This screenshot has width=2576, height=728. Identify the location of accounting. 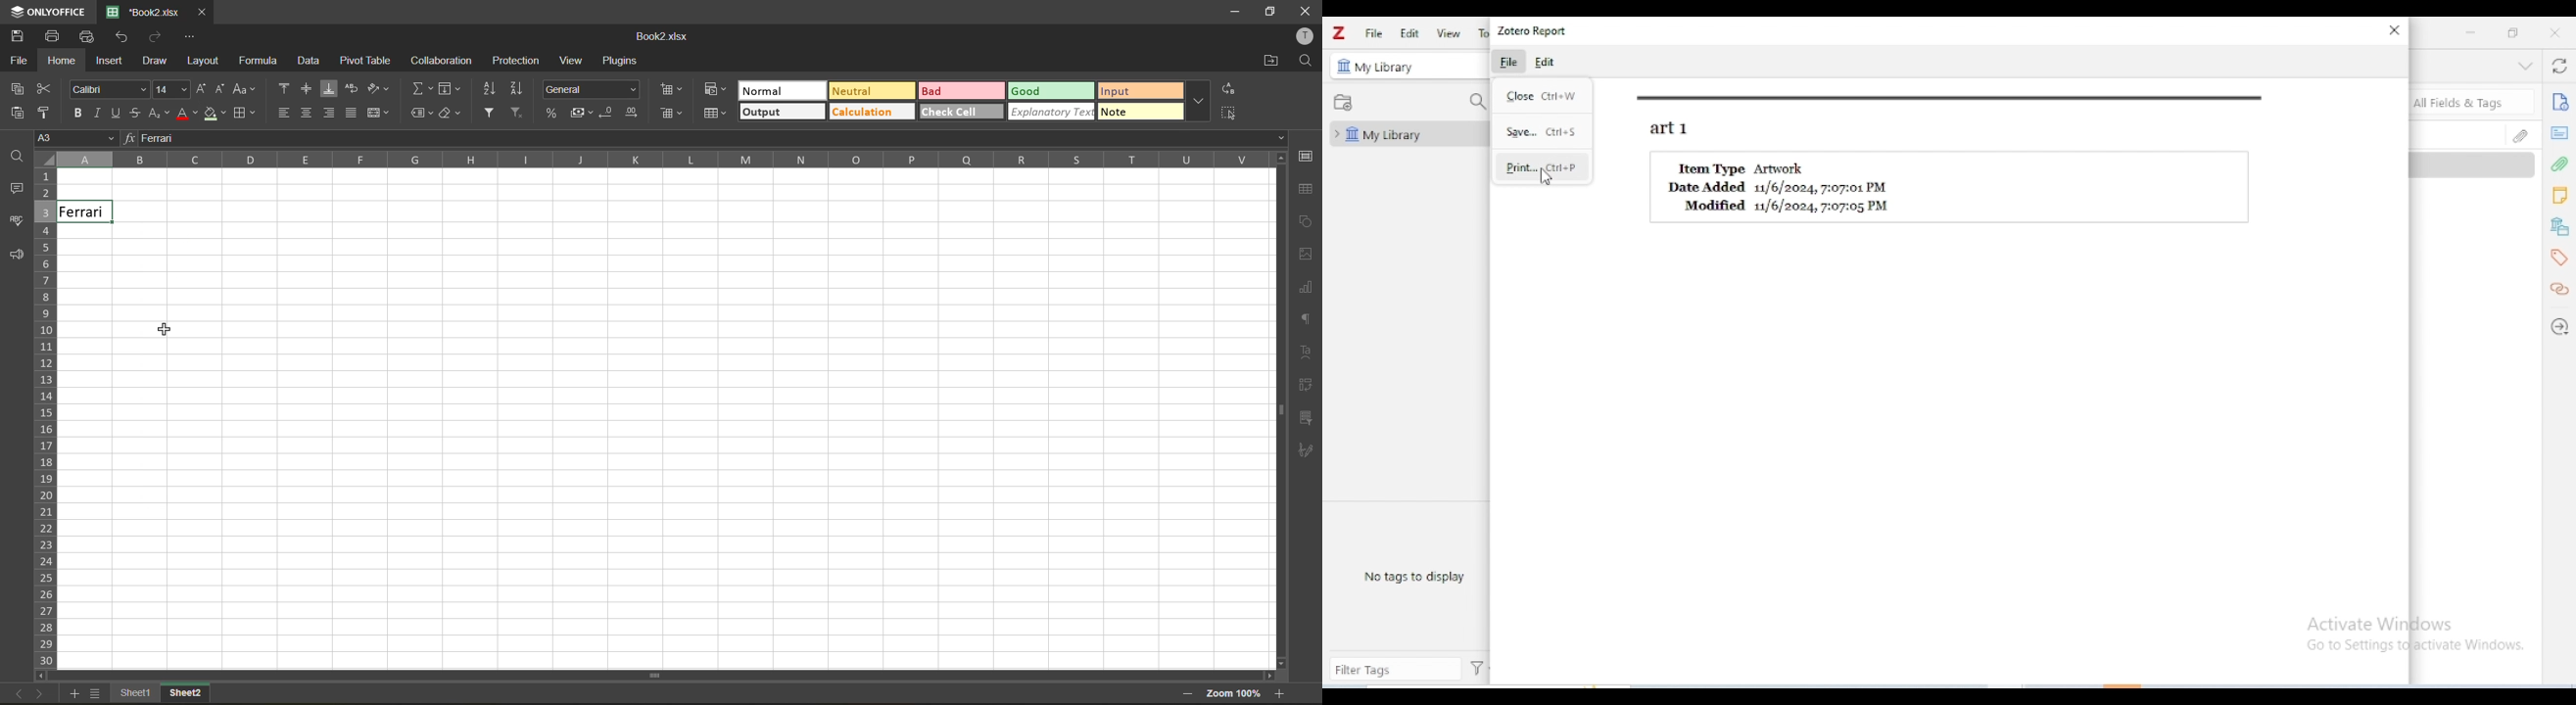
(578, 110).